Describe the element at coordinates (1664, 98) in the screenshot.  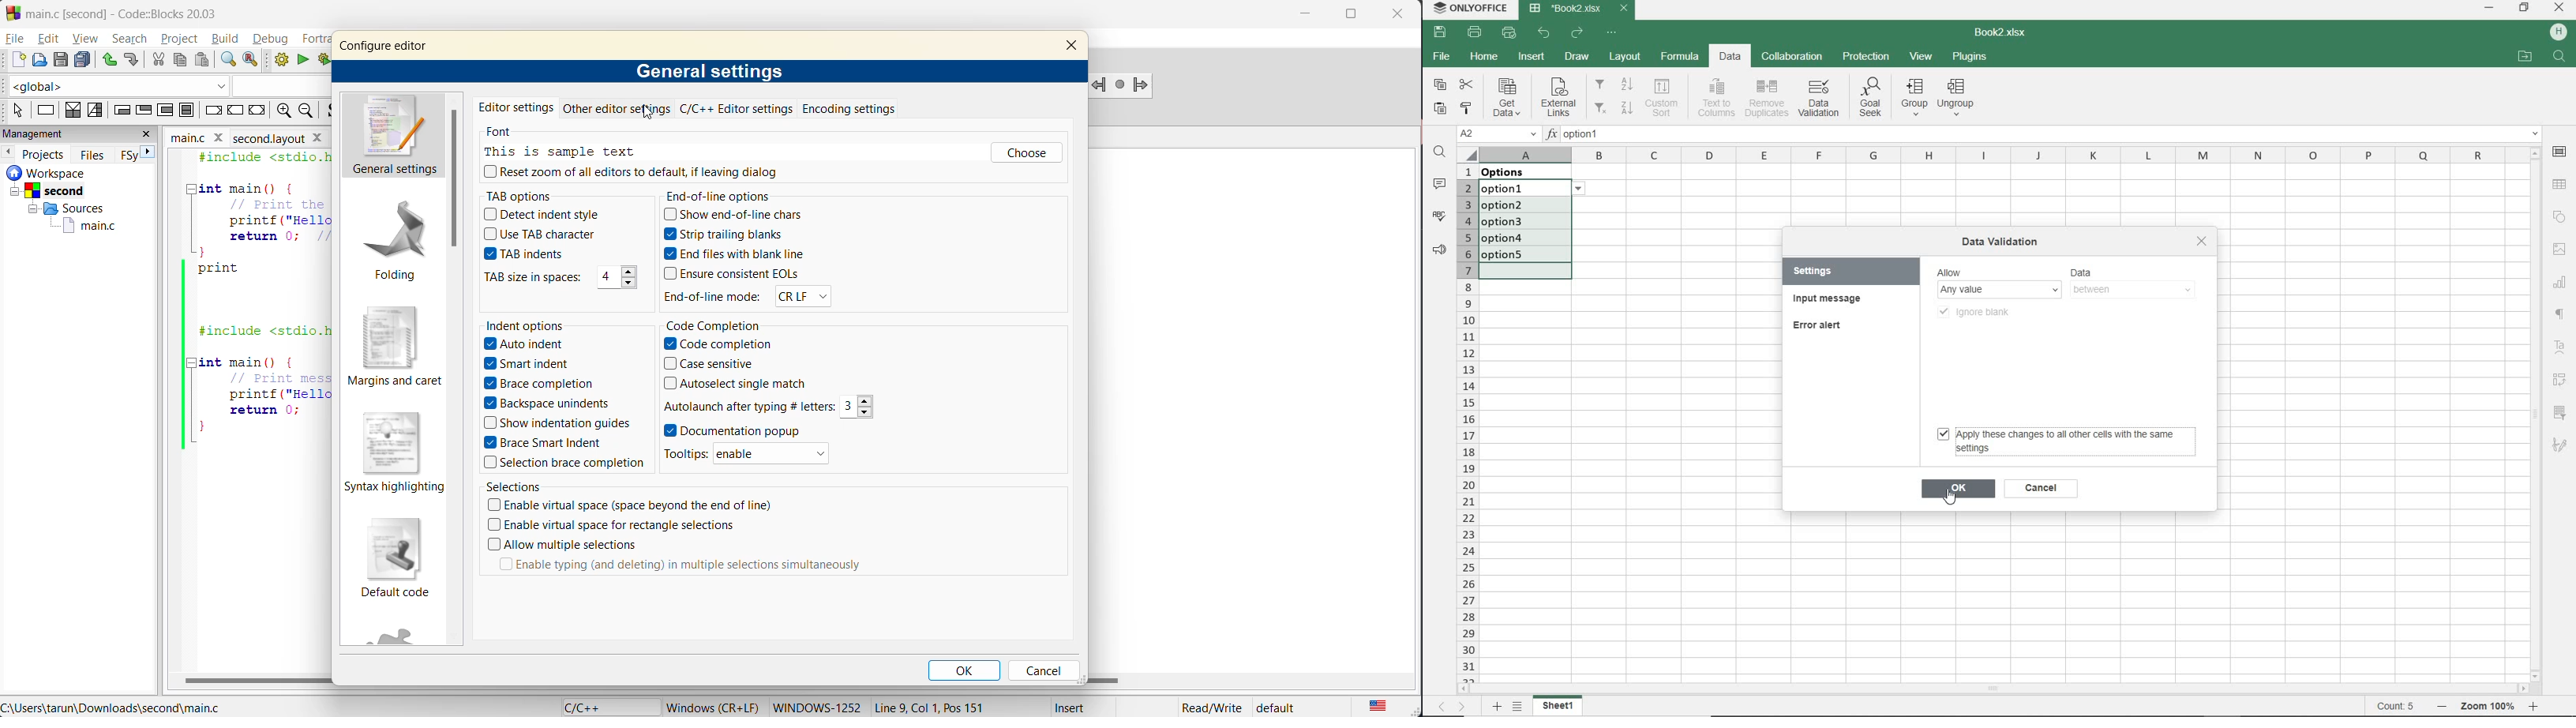
I see `Custom sort` at that location.